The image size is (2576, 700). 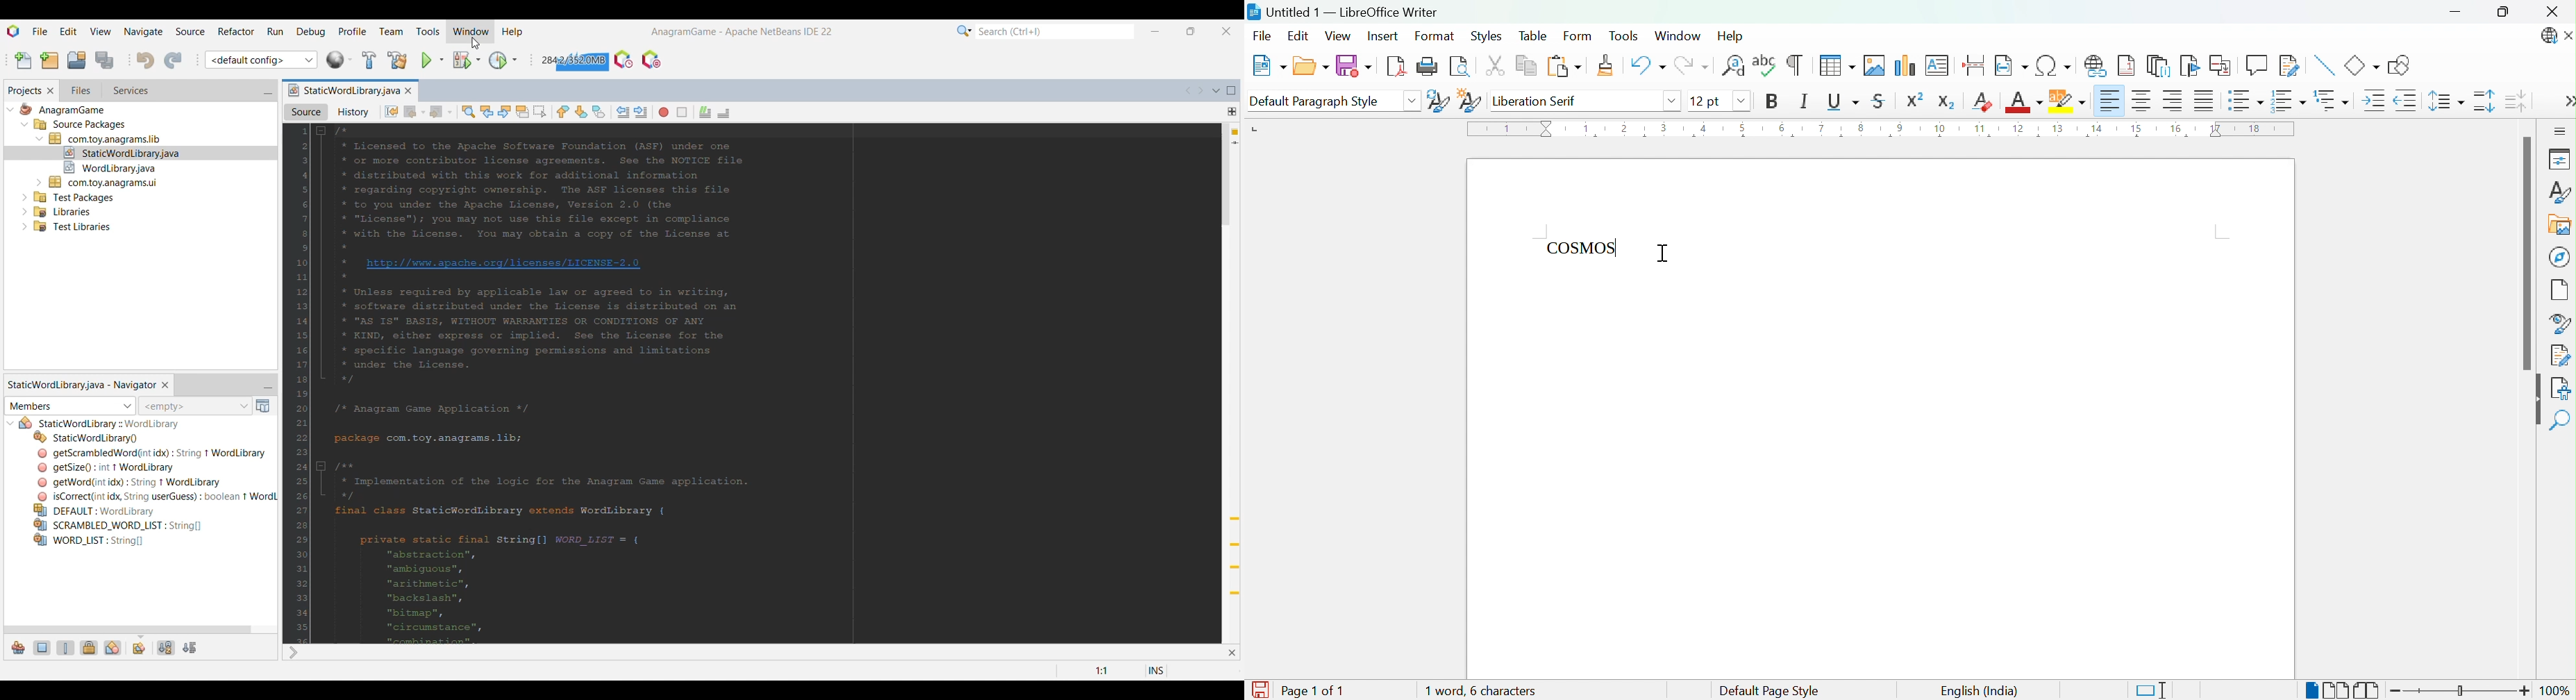 I want to click on Restore down, so click(x=2504, y=13).